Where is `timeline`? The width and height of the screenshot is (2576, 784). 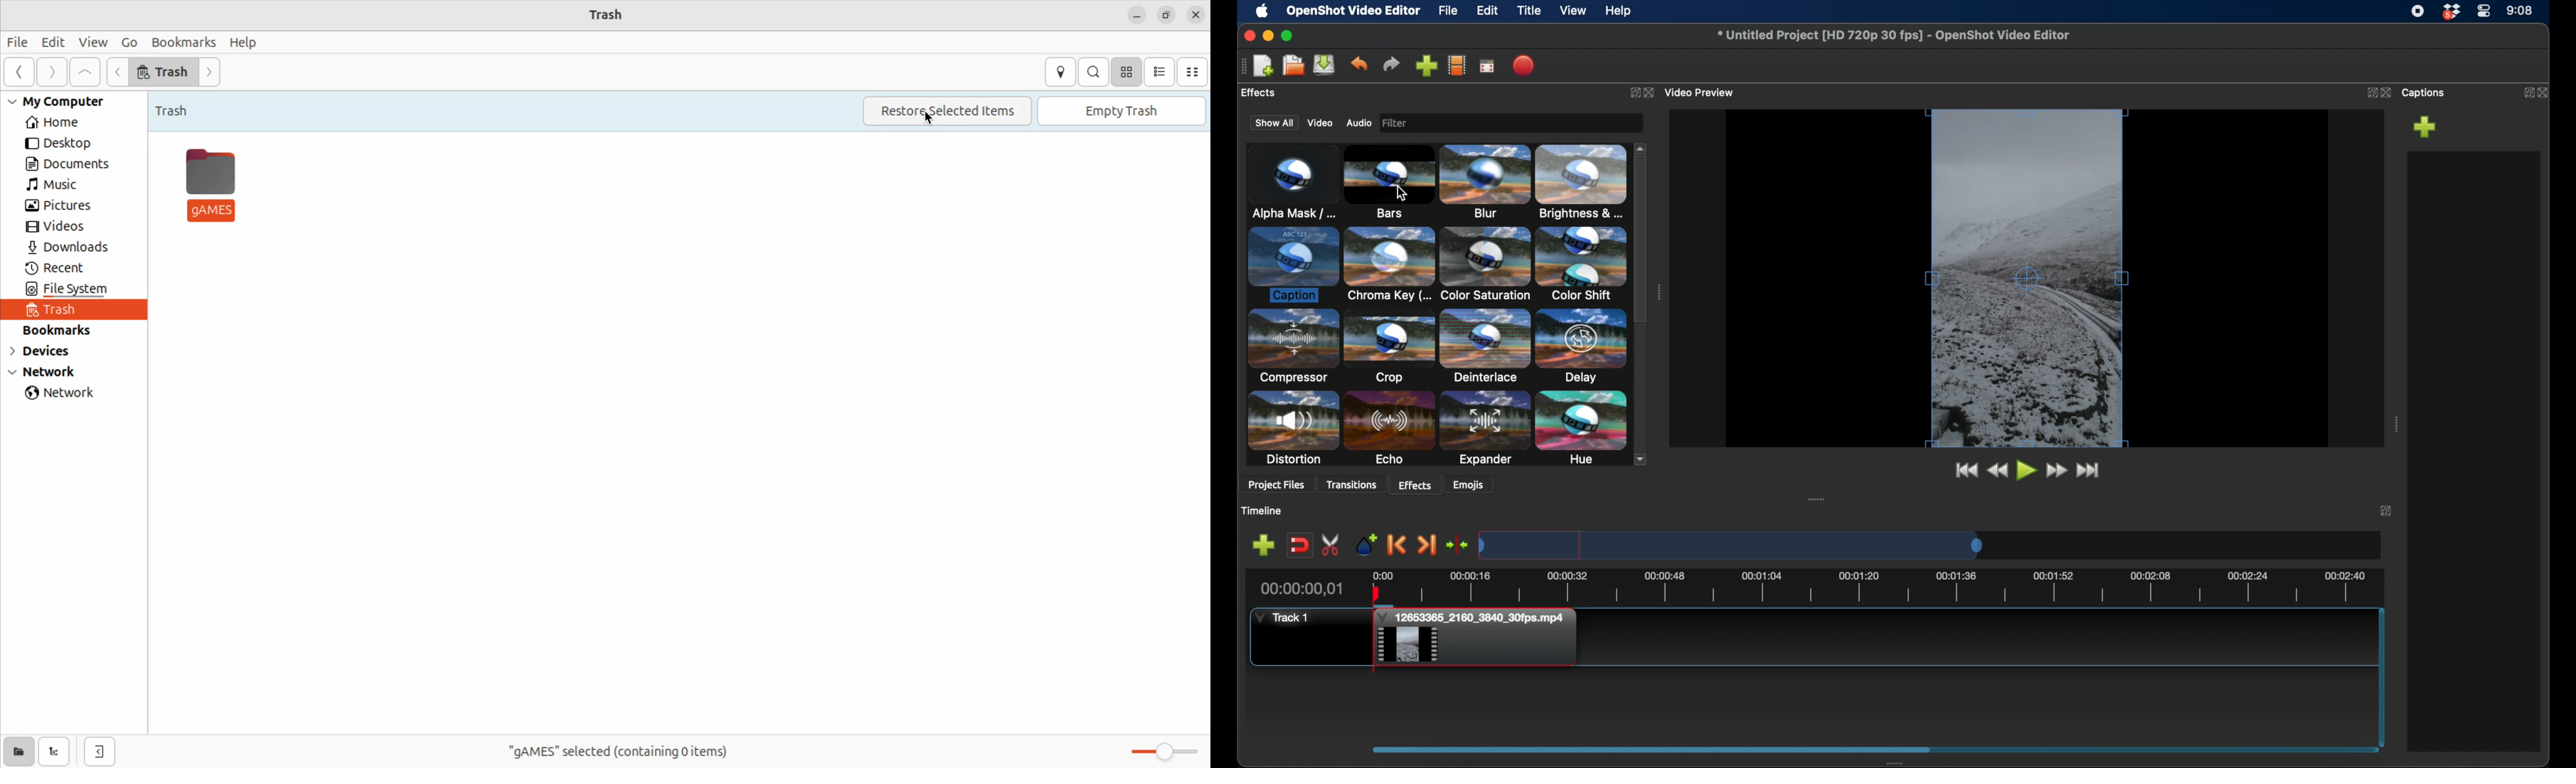 timeline is located at coordinates (1264, 511).